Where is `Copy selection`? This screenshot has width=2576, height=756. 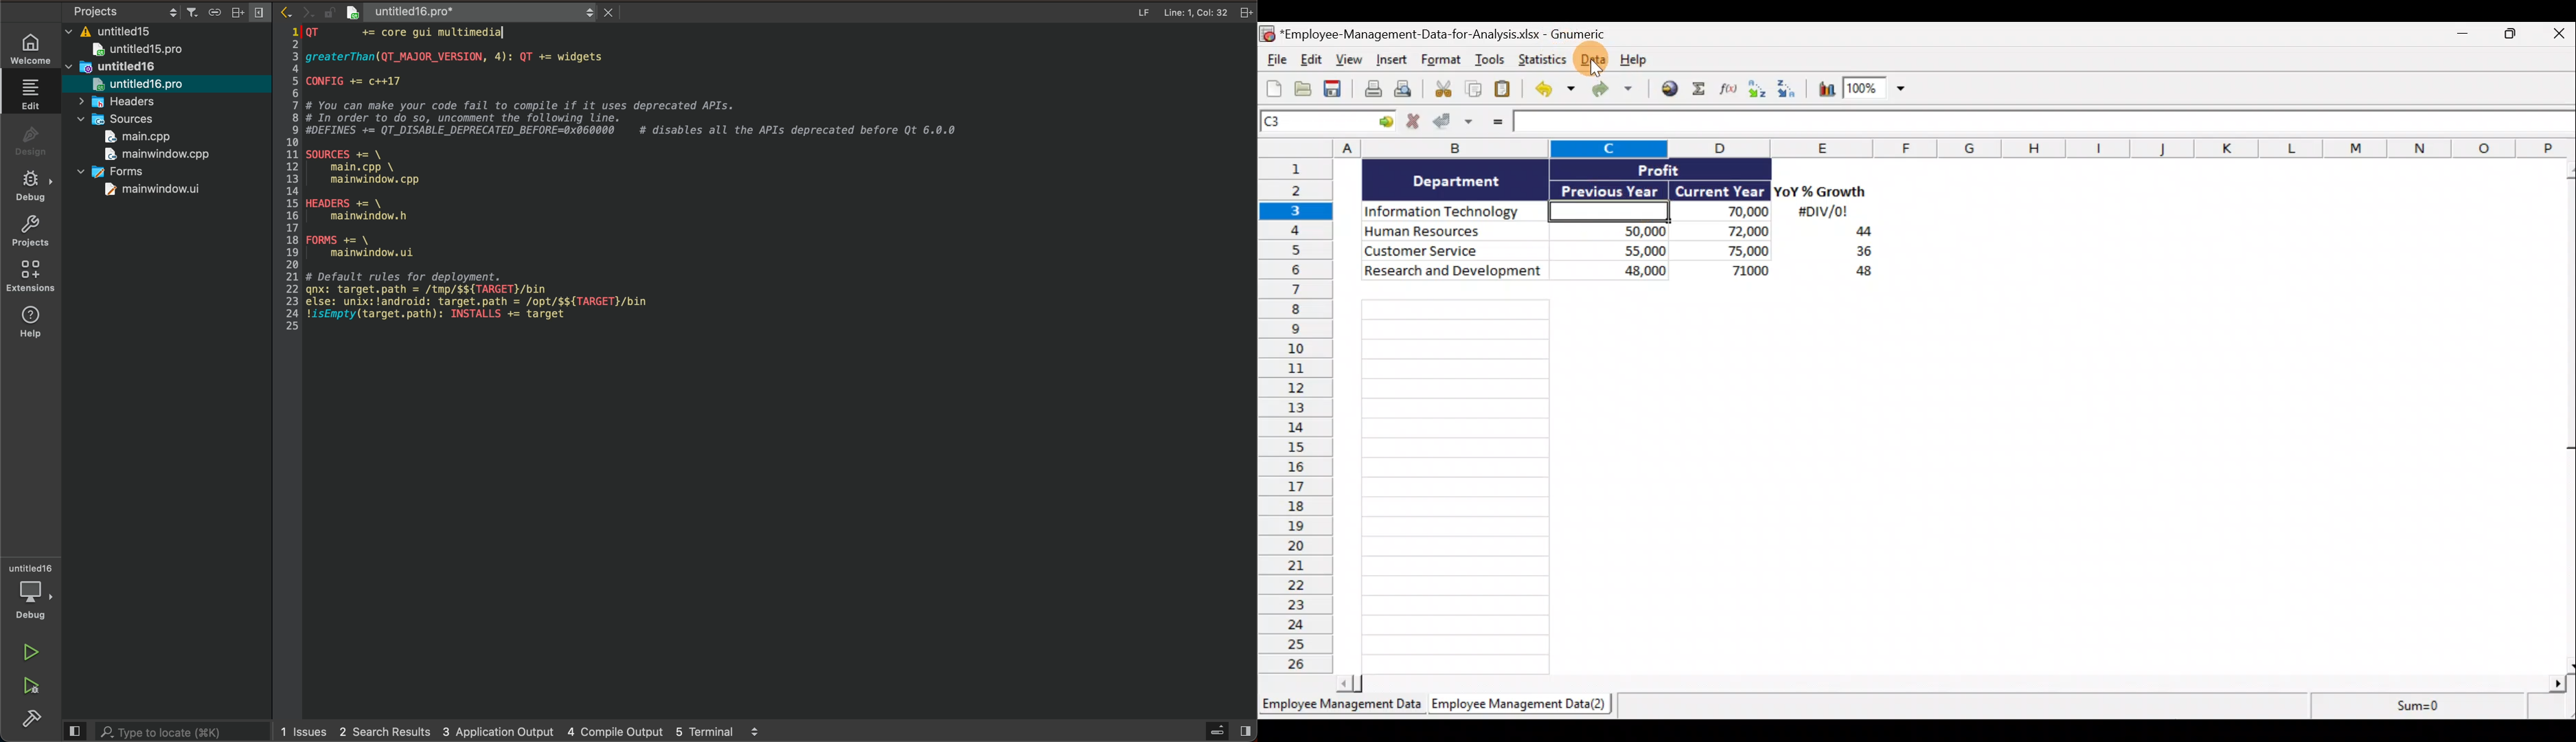
Copy selection is located at coordinates (1474, 89).